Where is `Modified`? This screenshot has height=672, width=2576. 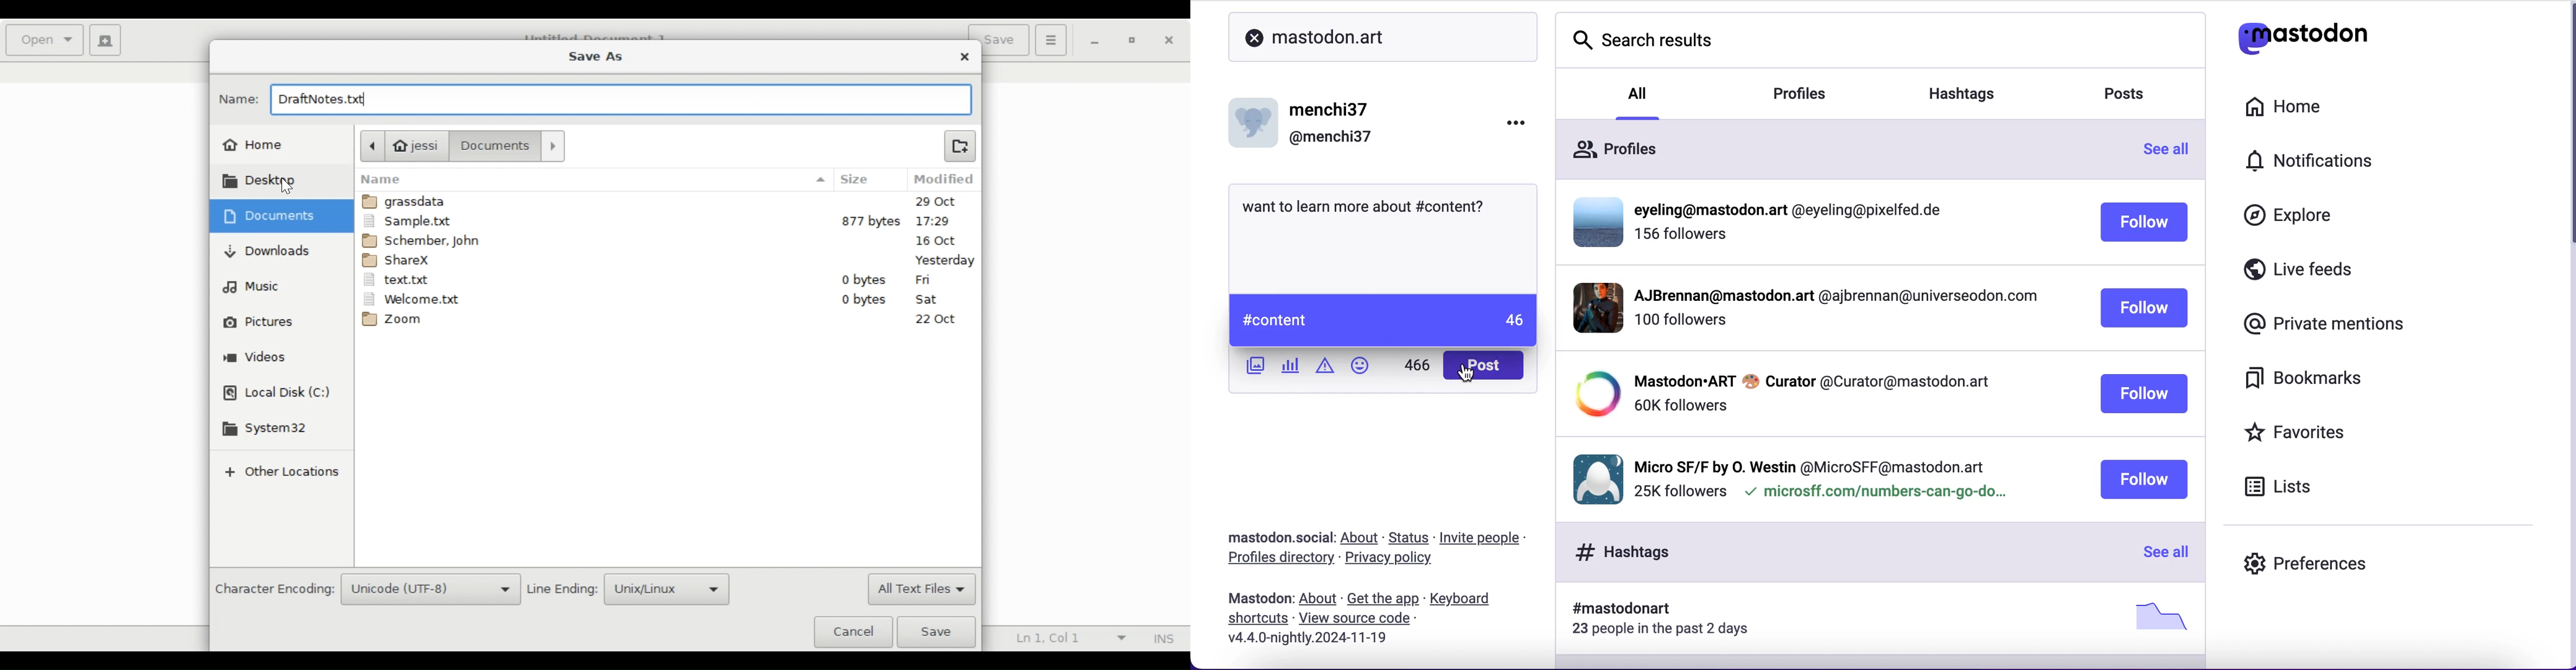 Modified is located at coordinates (945, 179).